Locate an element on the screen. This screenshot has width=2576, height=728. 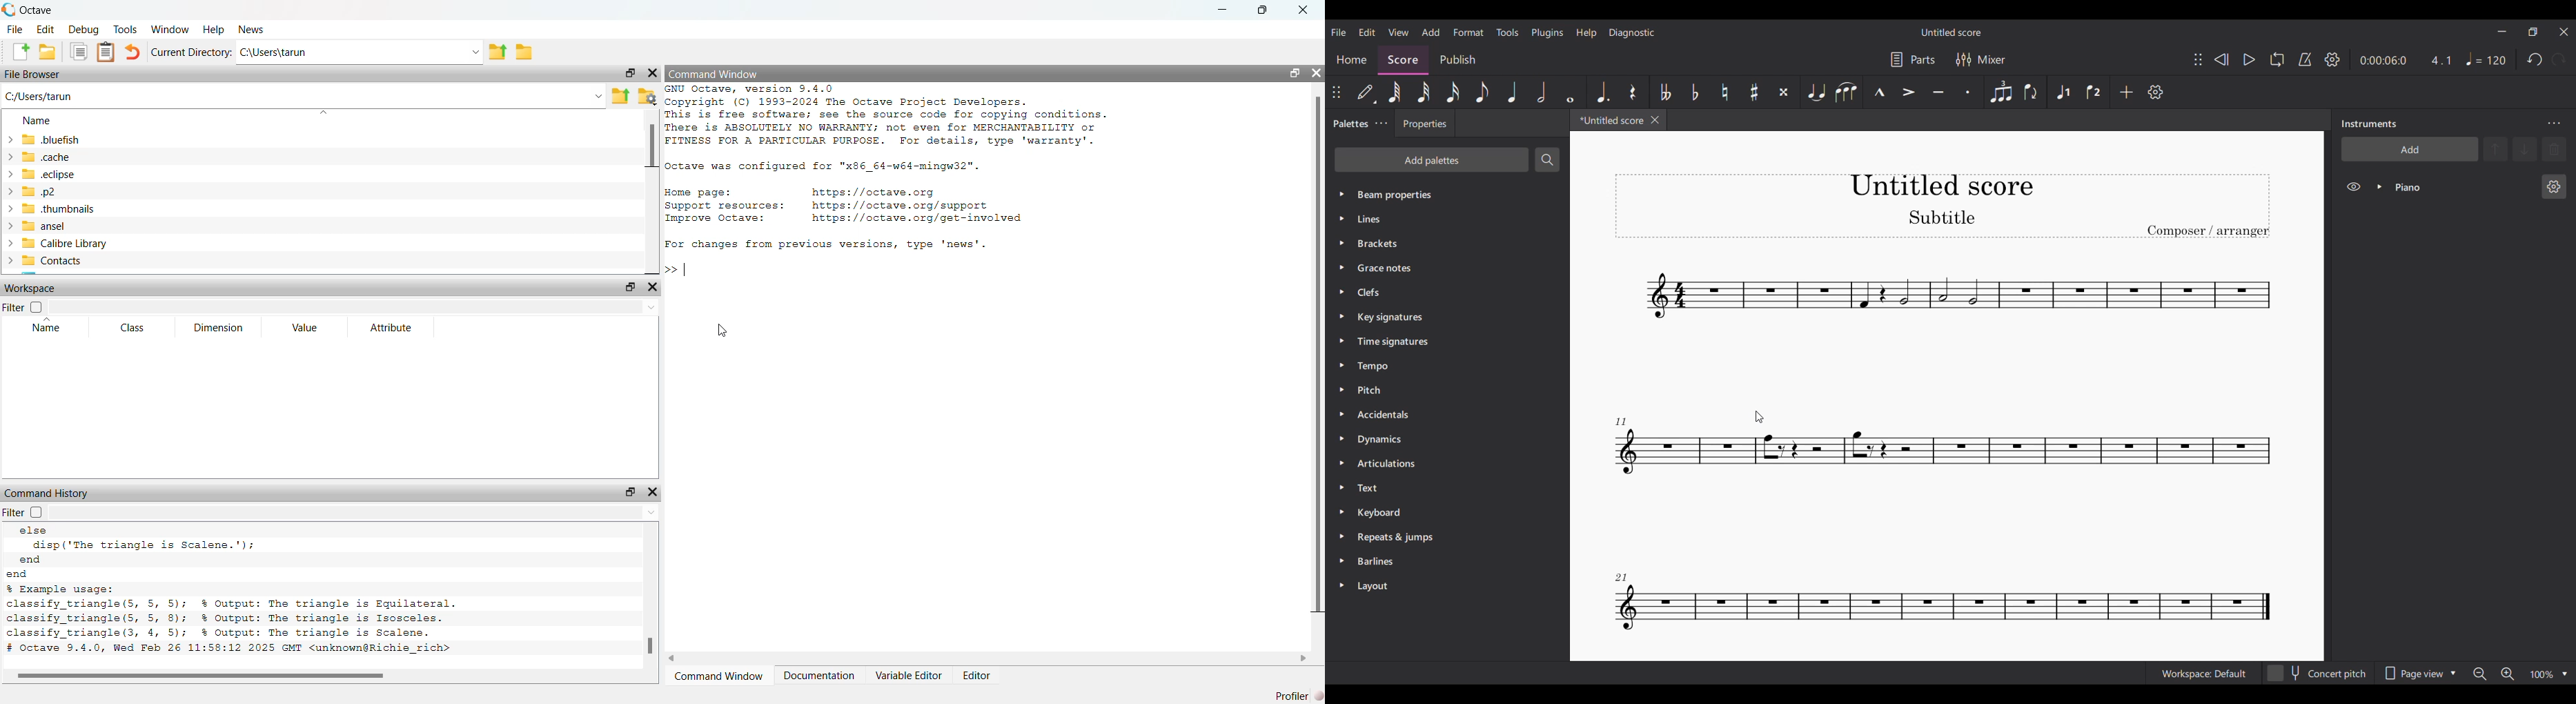
open an existing file in editor is located at coordinates (48, 52).